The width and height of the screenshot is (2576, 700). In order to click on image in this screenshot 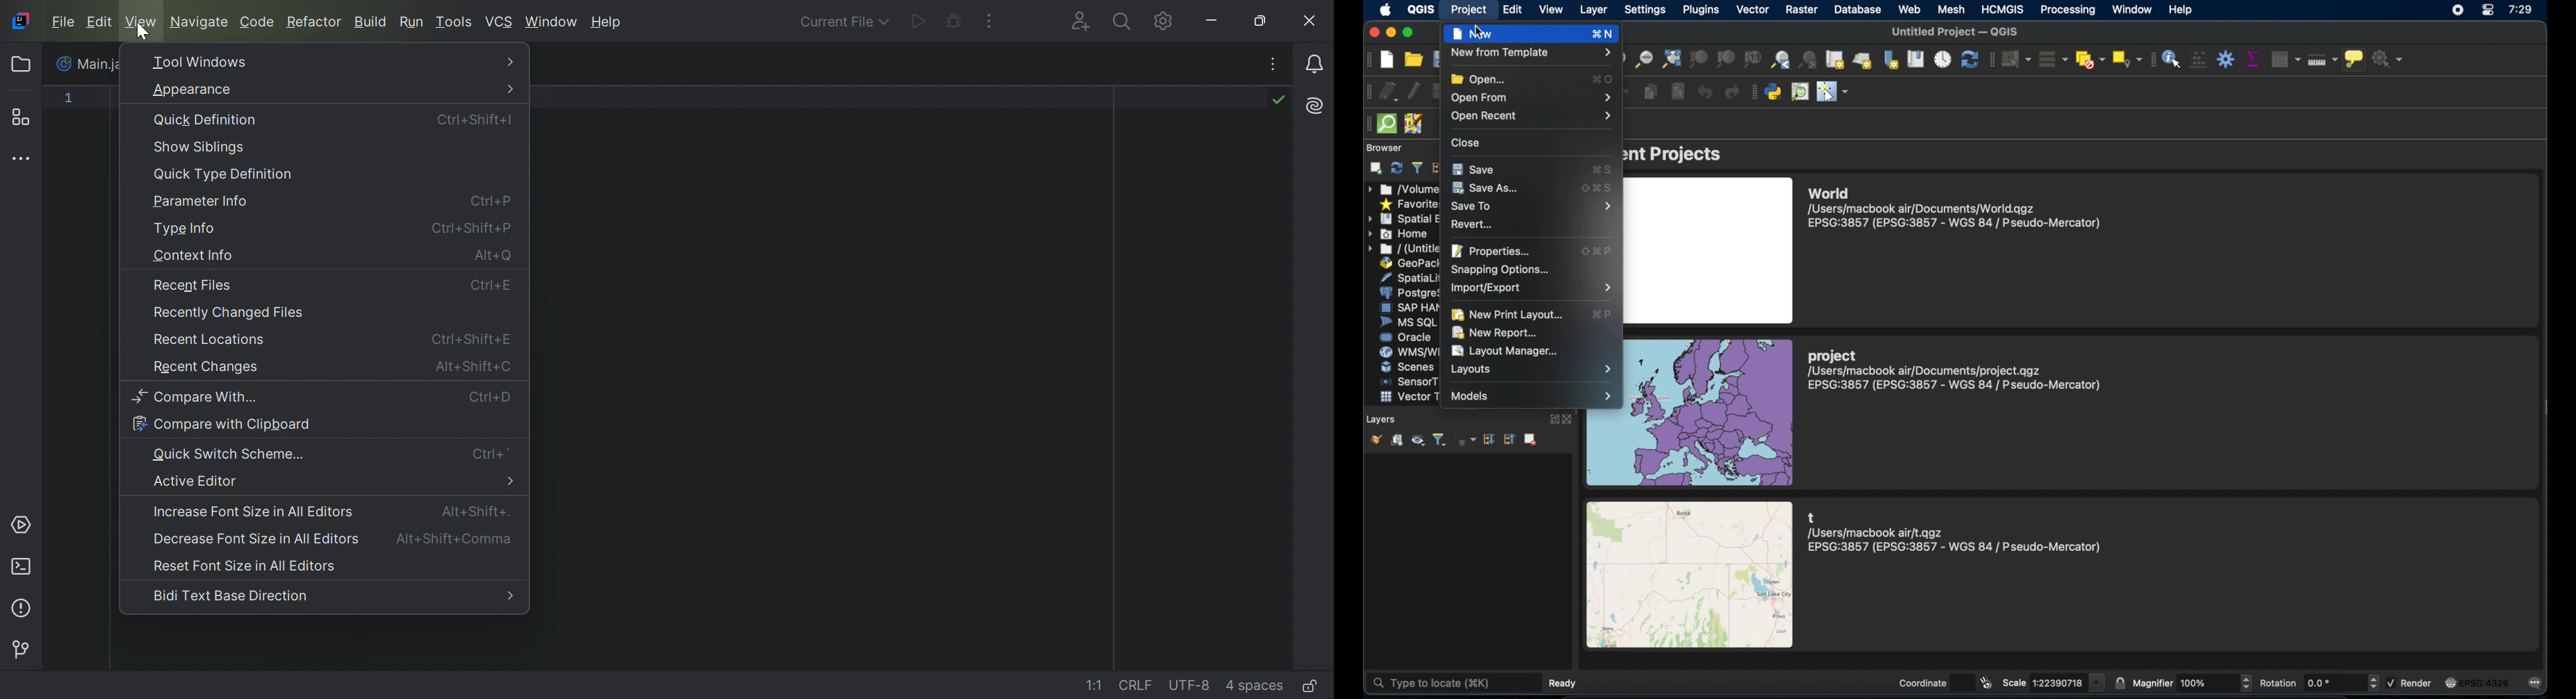, I will do `click(2451, 683)`.